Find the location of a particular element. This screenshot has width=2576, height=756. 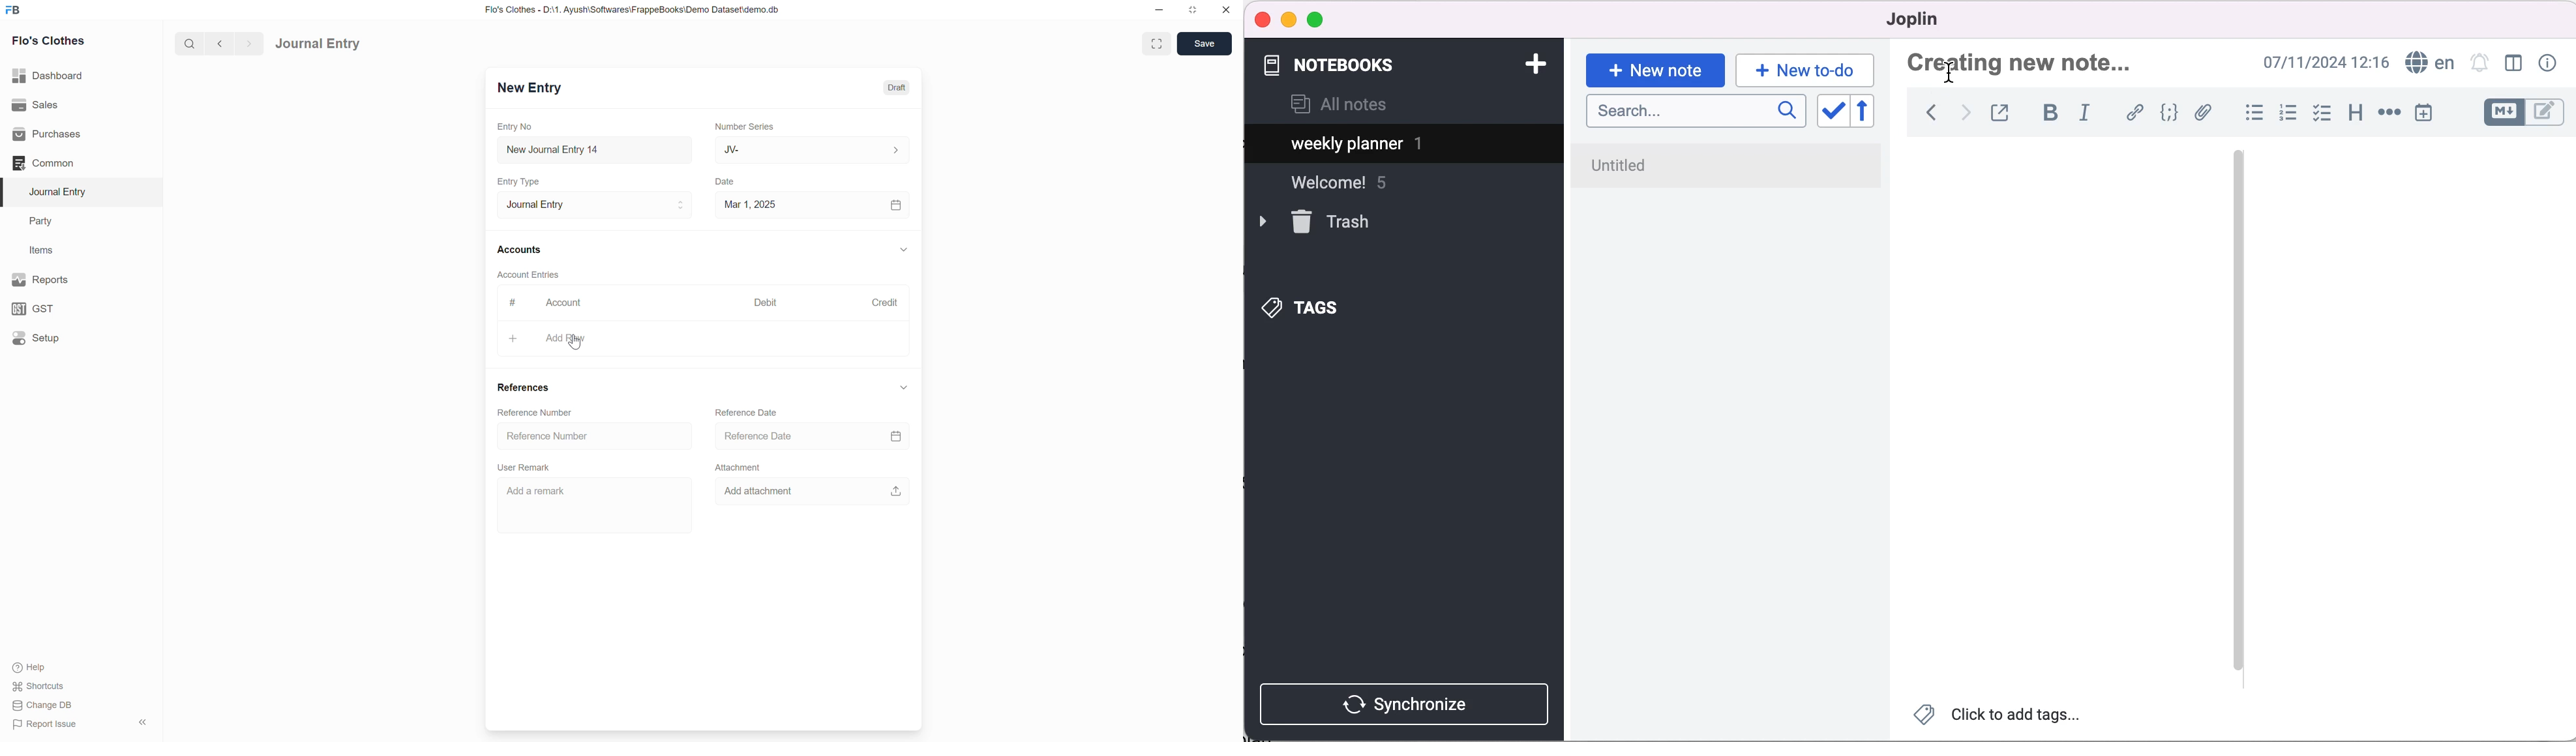

hyperlink is located at coordinates (2136, 115).